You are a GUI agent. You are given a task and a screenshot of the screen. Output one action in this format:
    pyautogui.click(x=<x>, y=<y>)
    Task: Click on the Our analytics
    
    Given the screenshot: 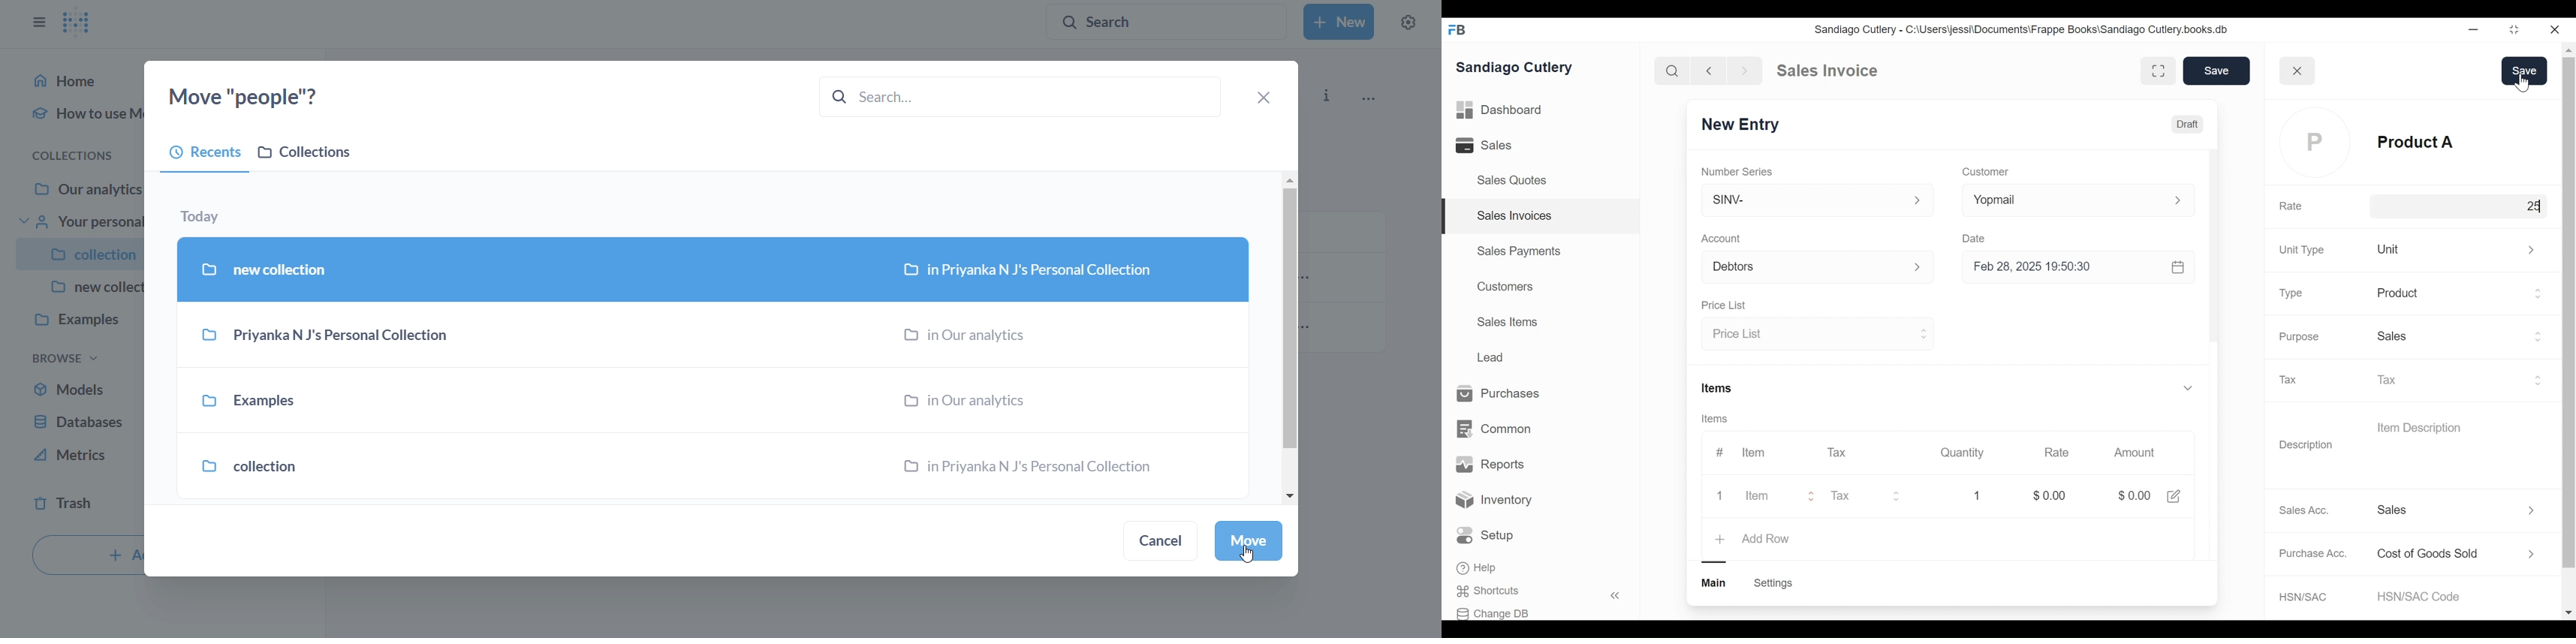 What is the action you would take?
    pyautogui.click(x=80, y=188)
    